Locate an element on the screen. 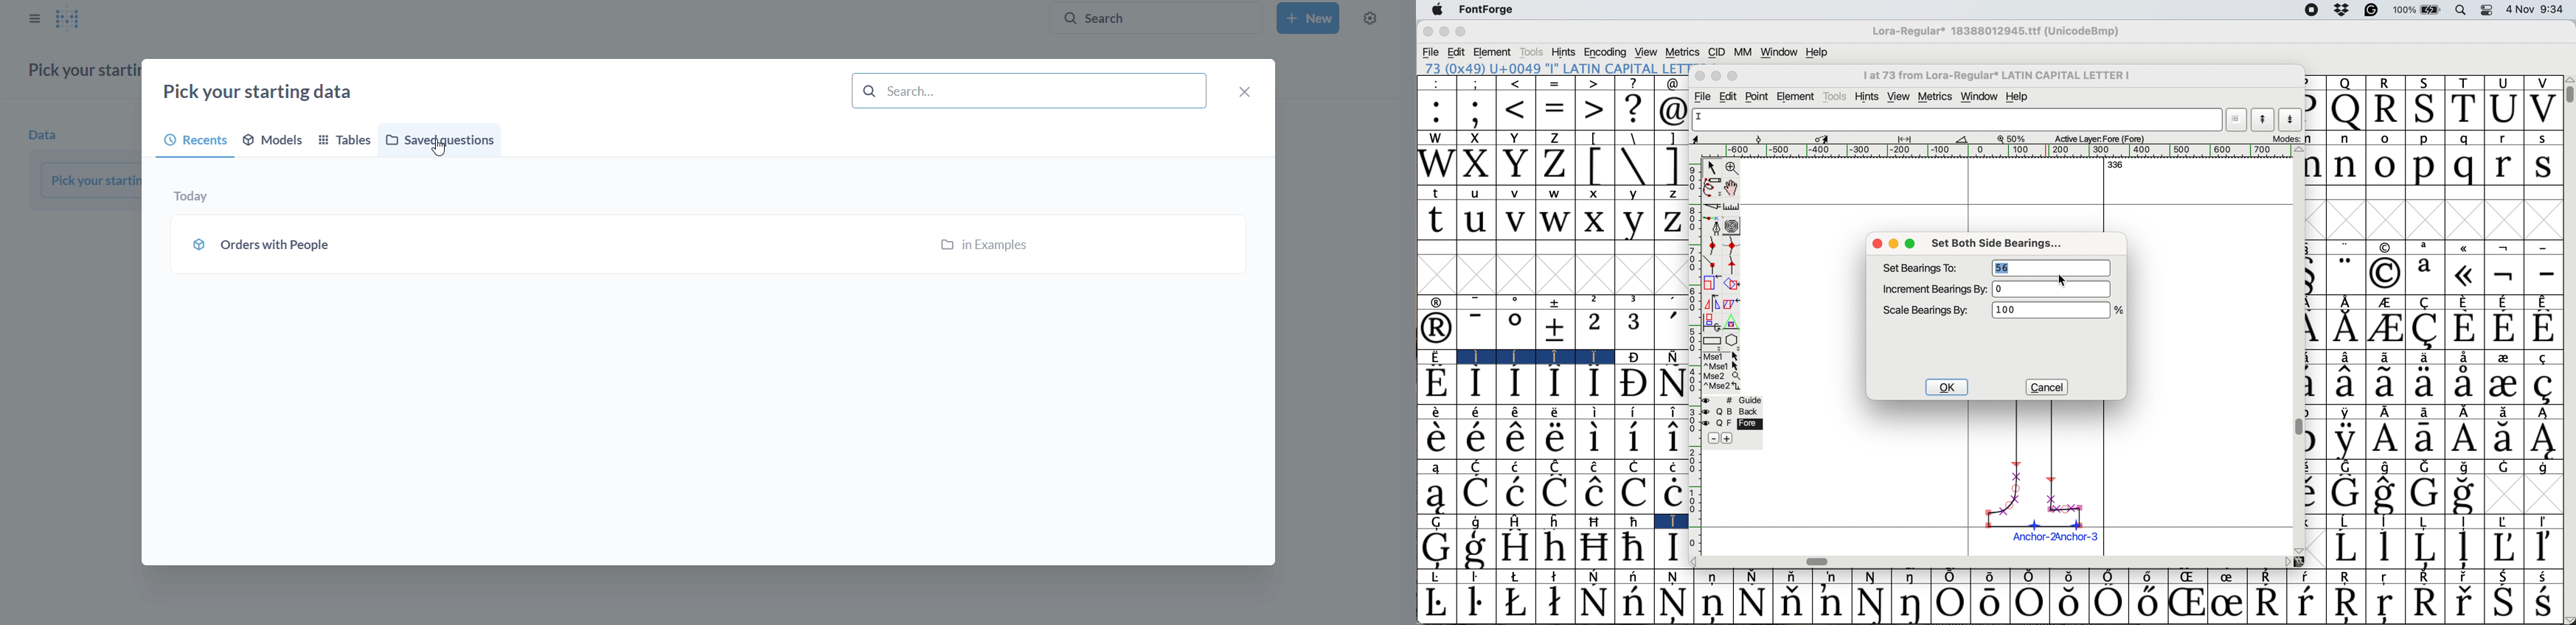 This screenshot has width=2576, height=644. Symbol is located at coordinates (1434, 549).